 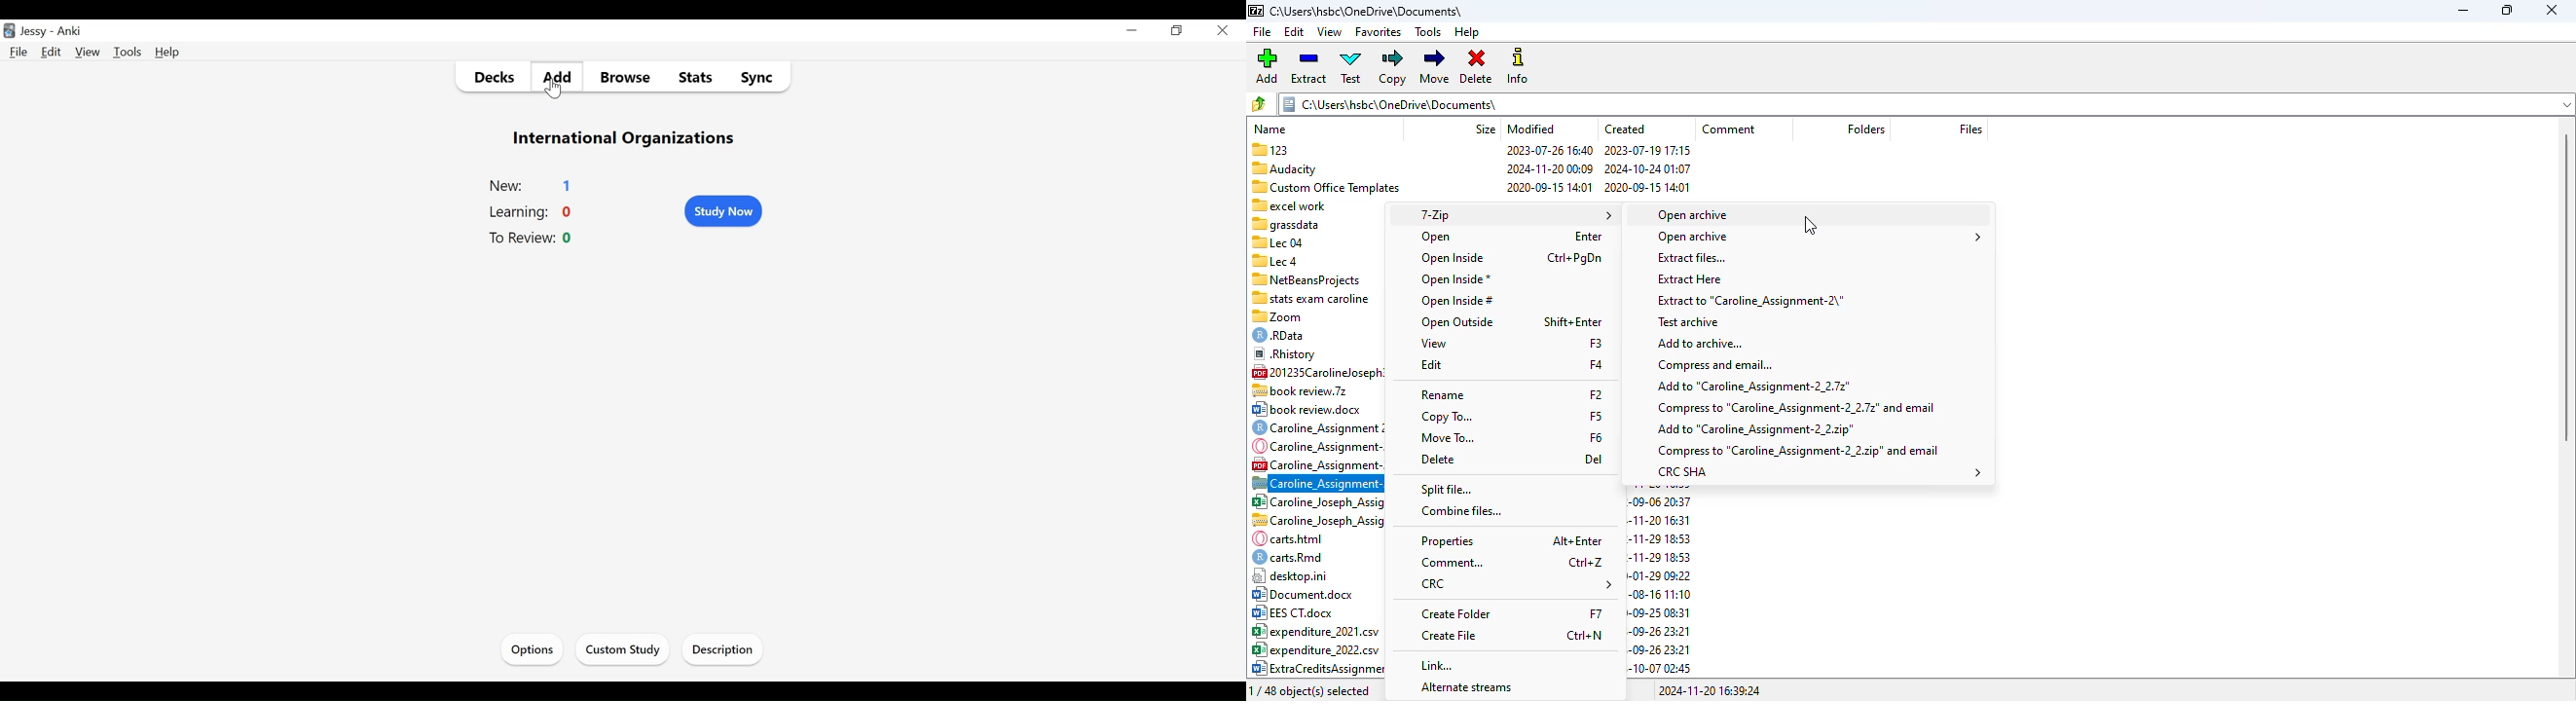 What do you see at coordinates (568, 238) in the screenshot?
I see `To Review ` at bounding box center [568, 238].